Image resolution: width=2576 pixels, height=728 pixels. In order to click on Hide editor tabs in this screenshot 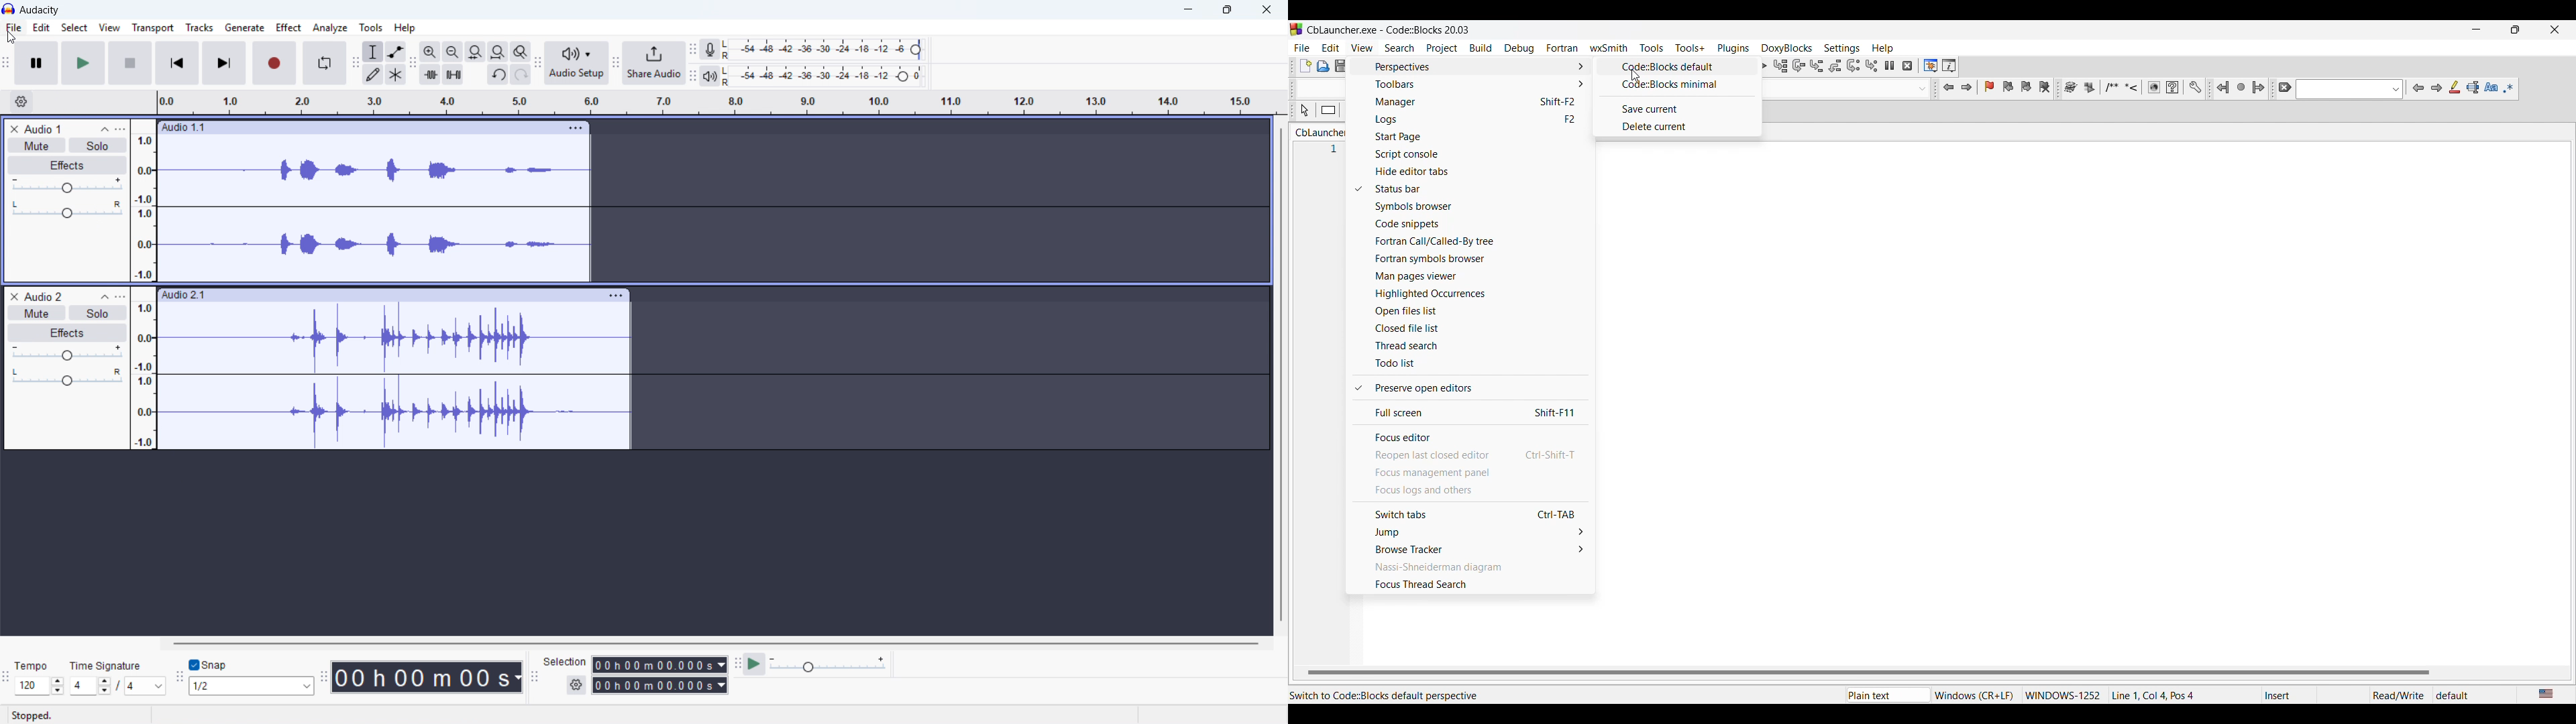, I will do `click(1483, 172)`.